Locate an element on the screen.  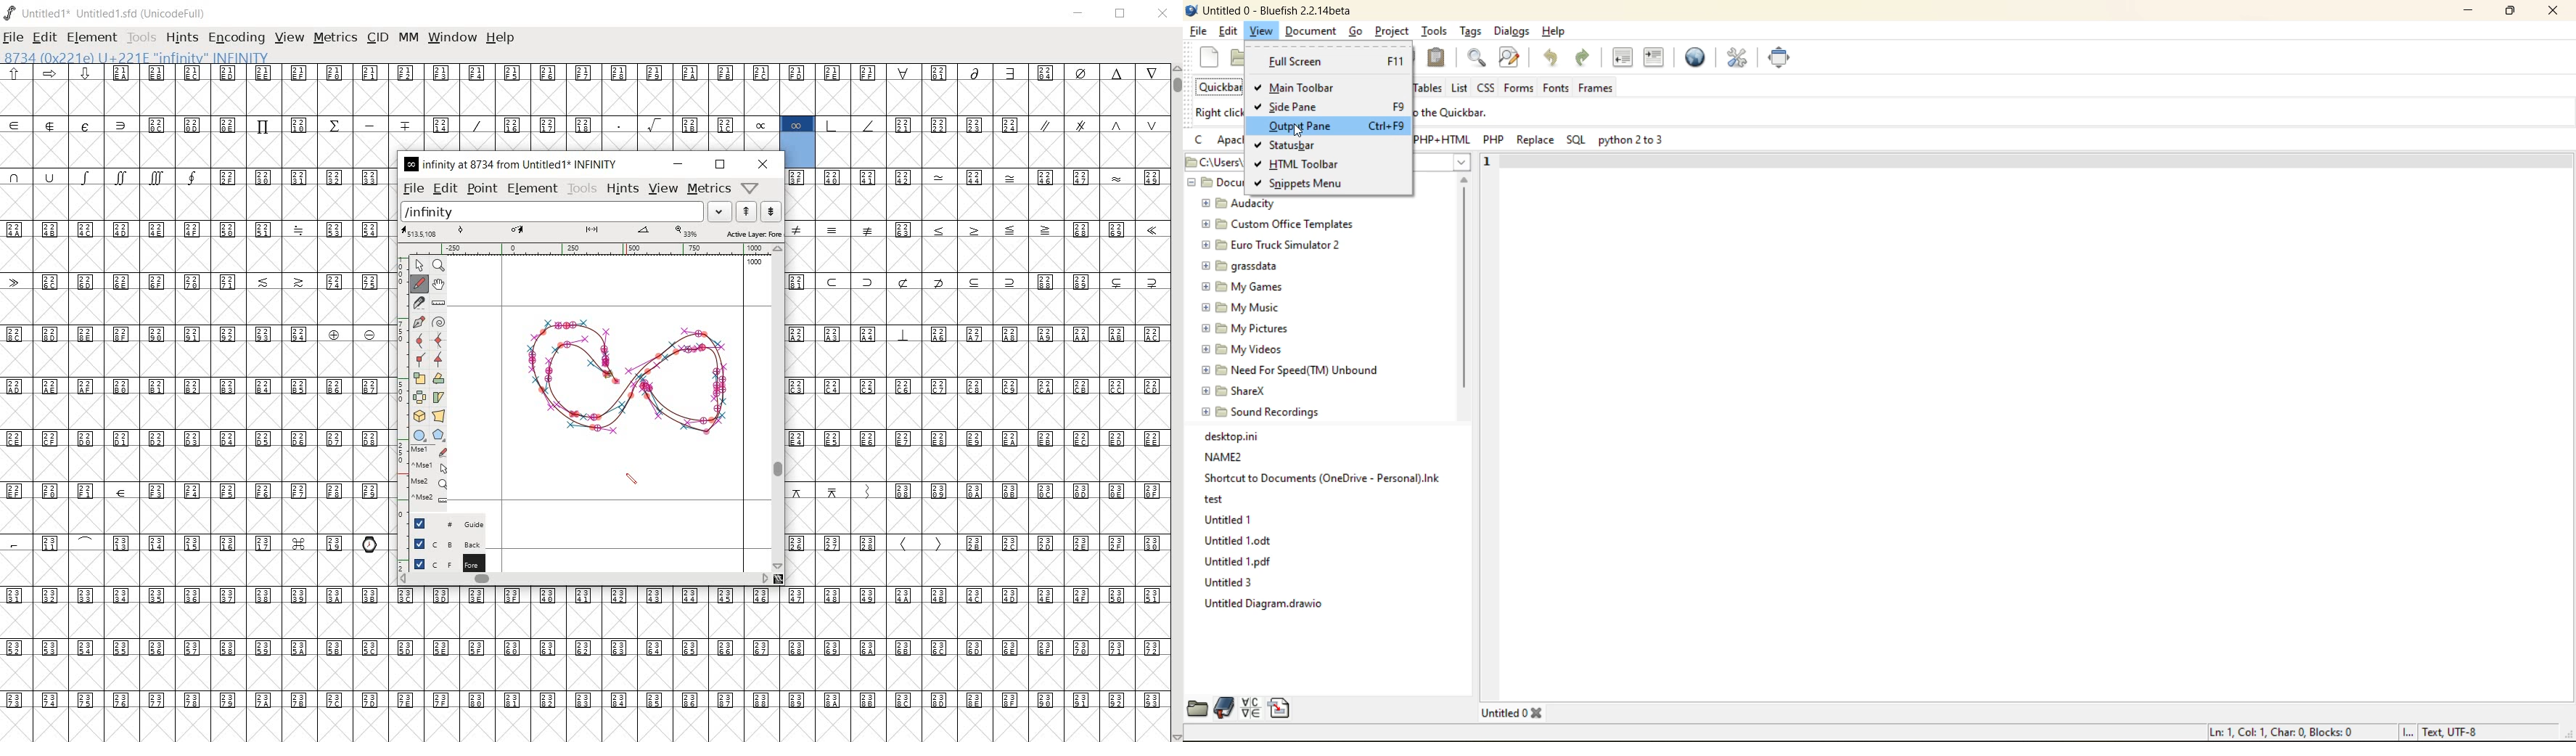
empty glyph slots is located at coordinates (979, 359).